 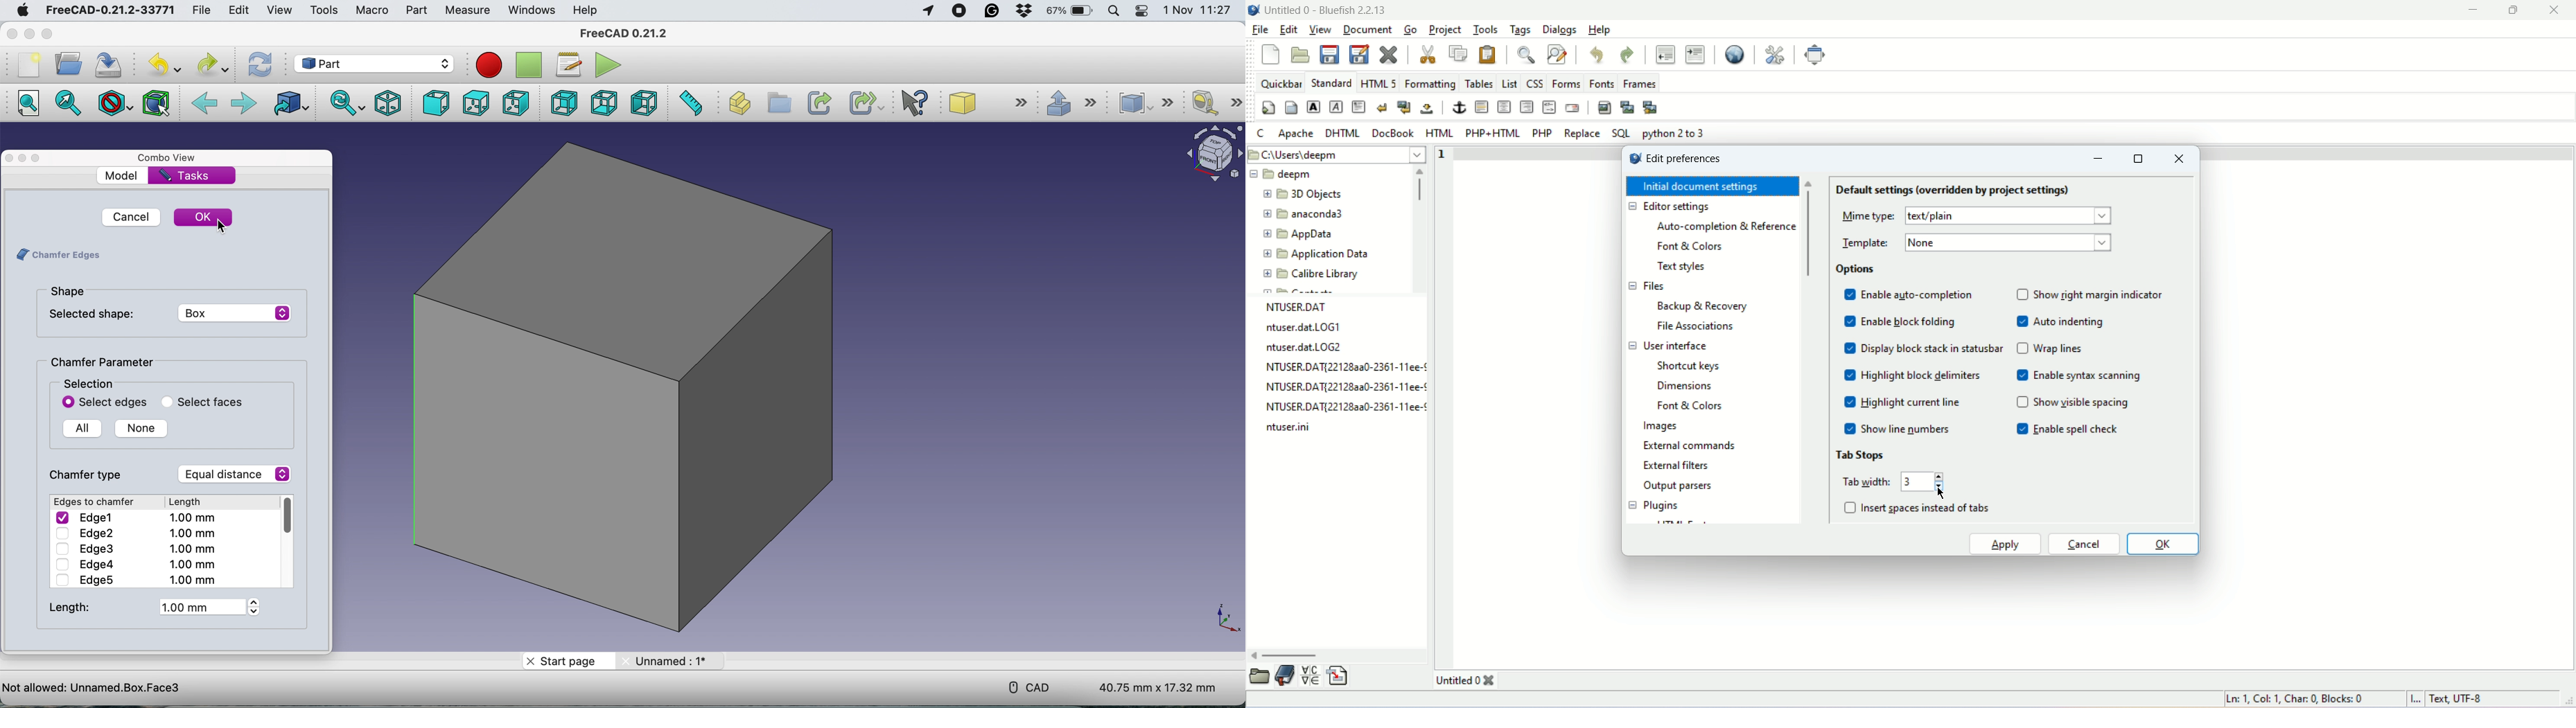 What do you see at coordinates (2059, 350) in the screenshot?
I see `wrap lines` at bounding box center [2059, 350].